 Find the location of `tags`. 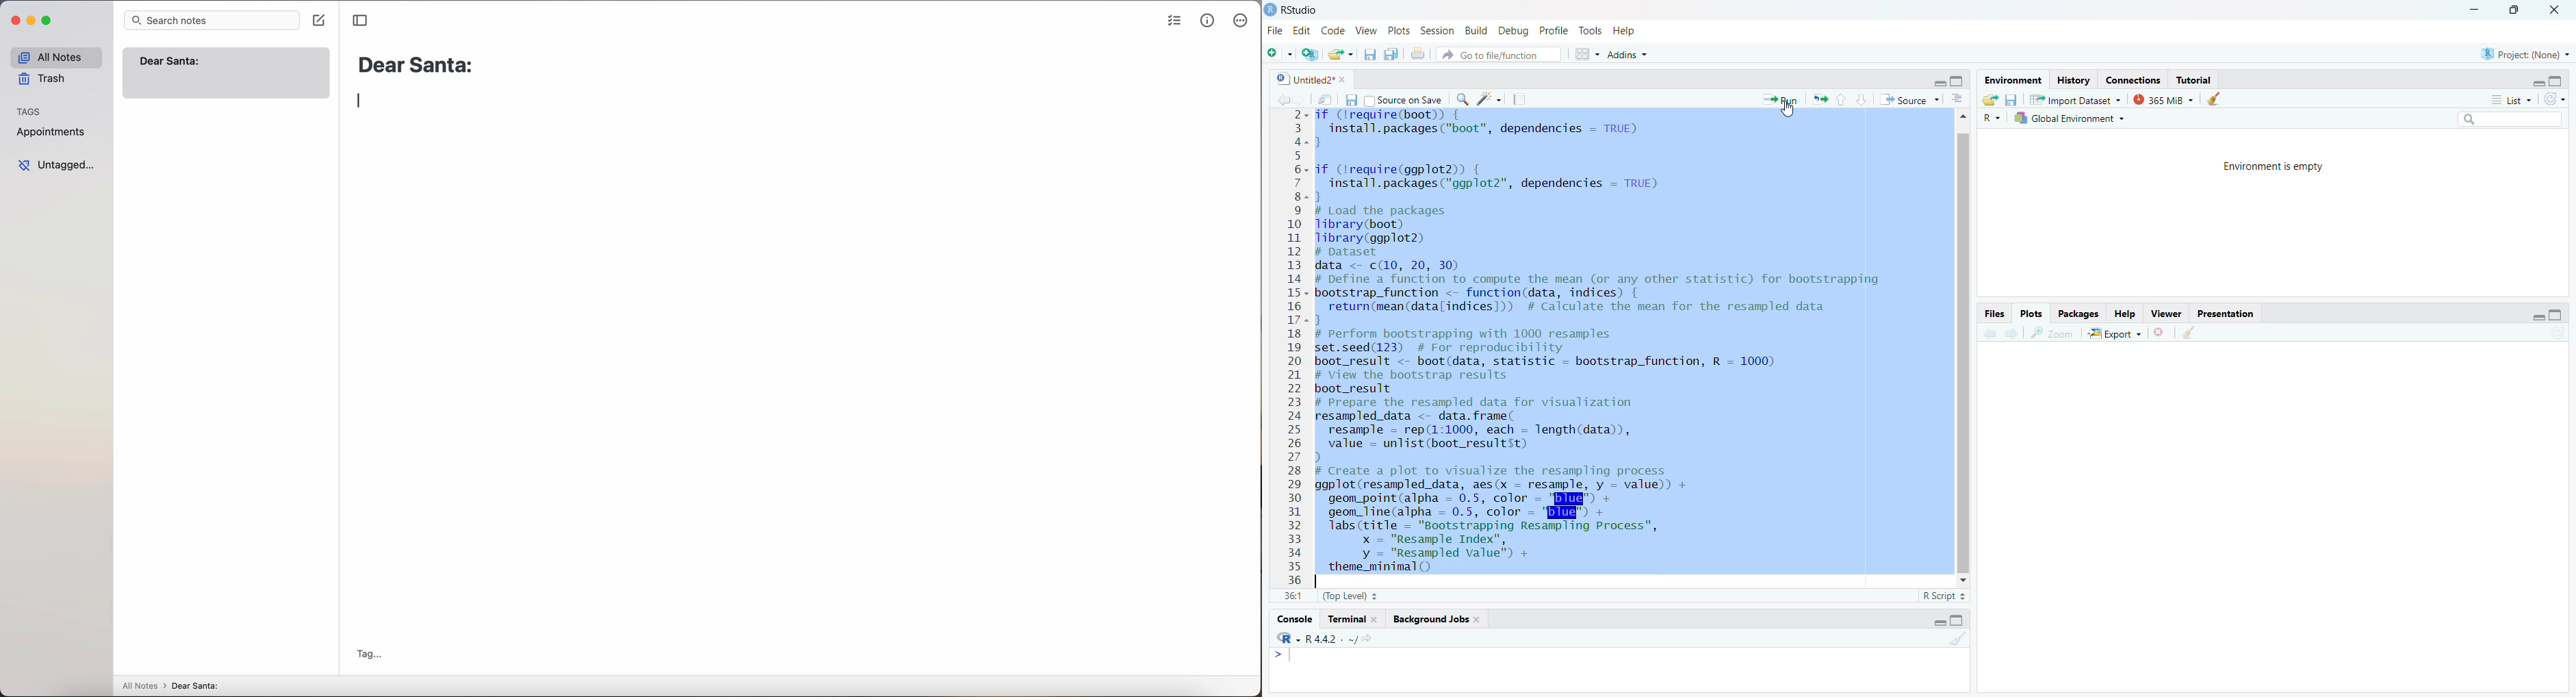

tags is located at coordinates (33, 111).